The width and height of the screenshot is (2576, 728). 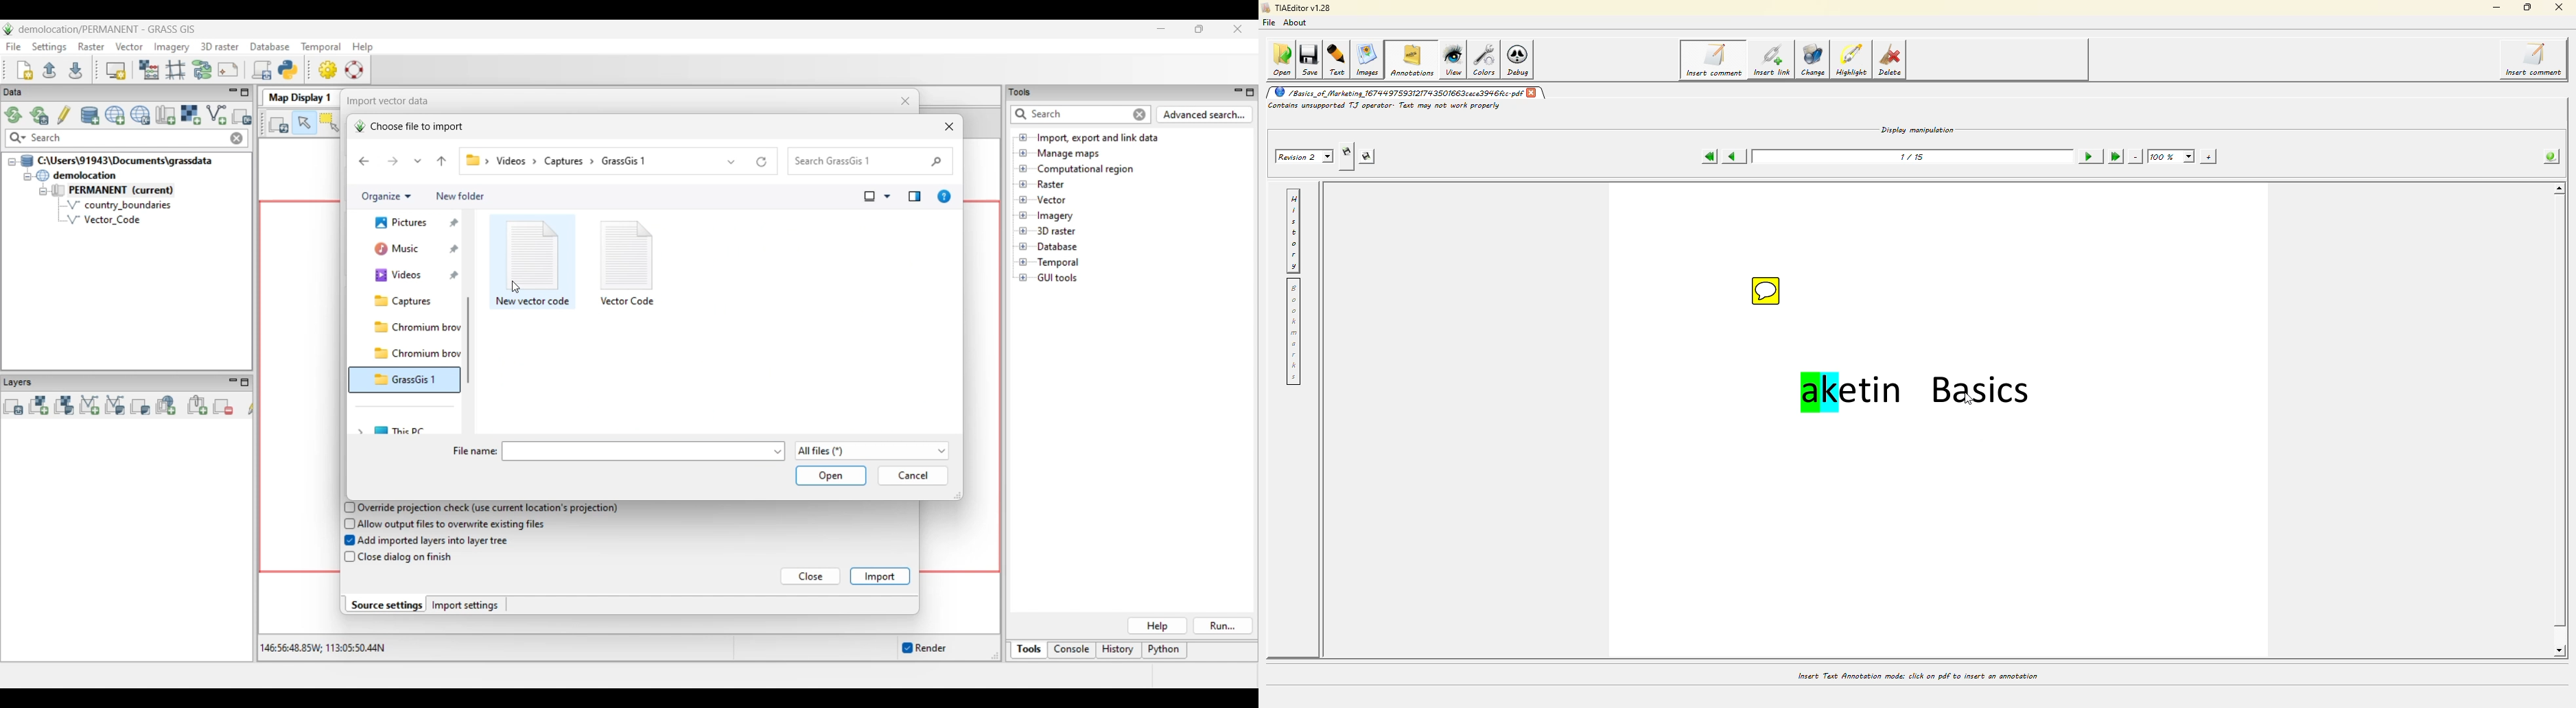 I want to click on aketin Basics, so click(x=1915, y=391).